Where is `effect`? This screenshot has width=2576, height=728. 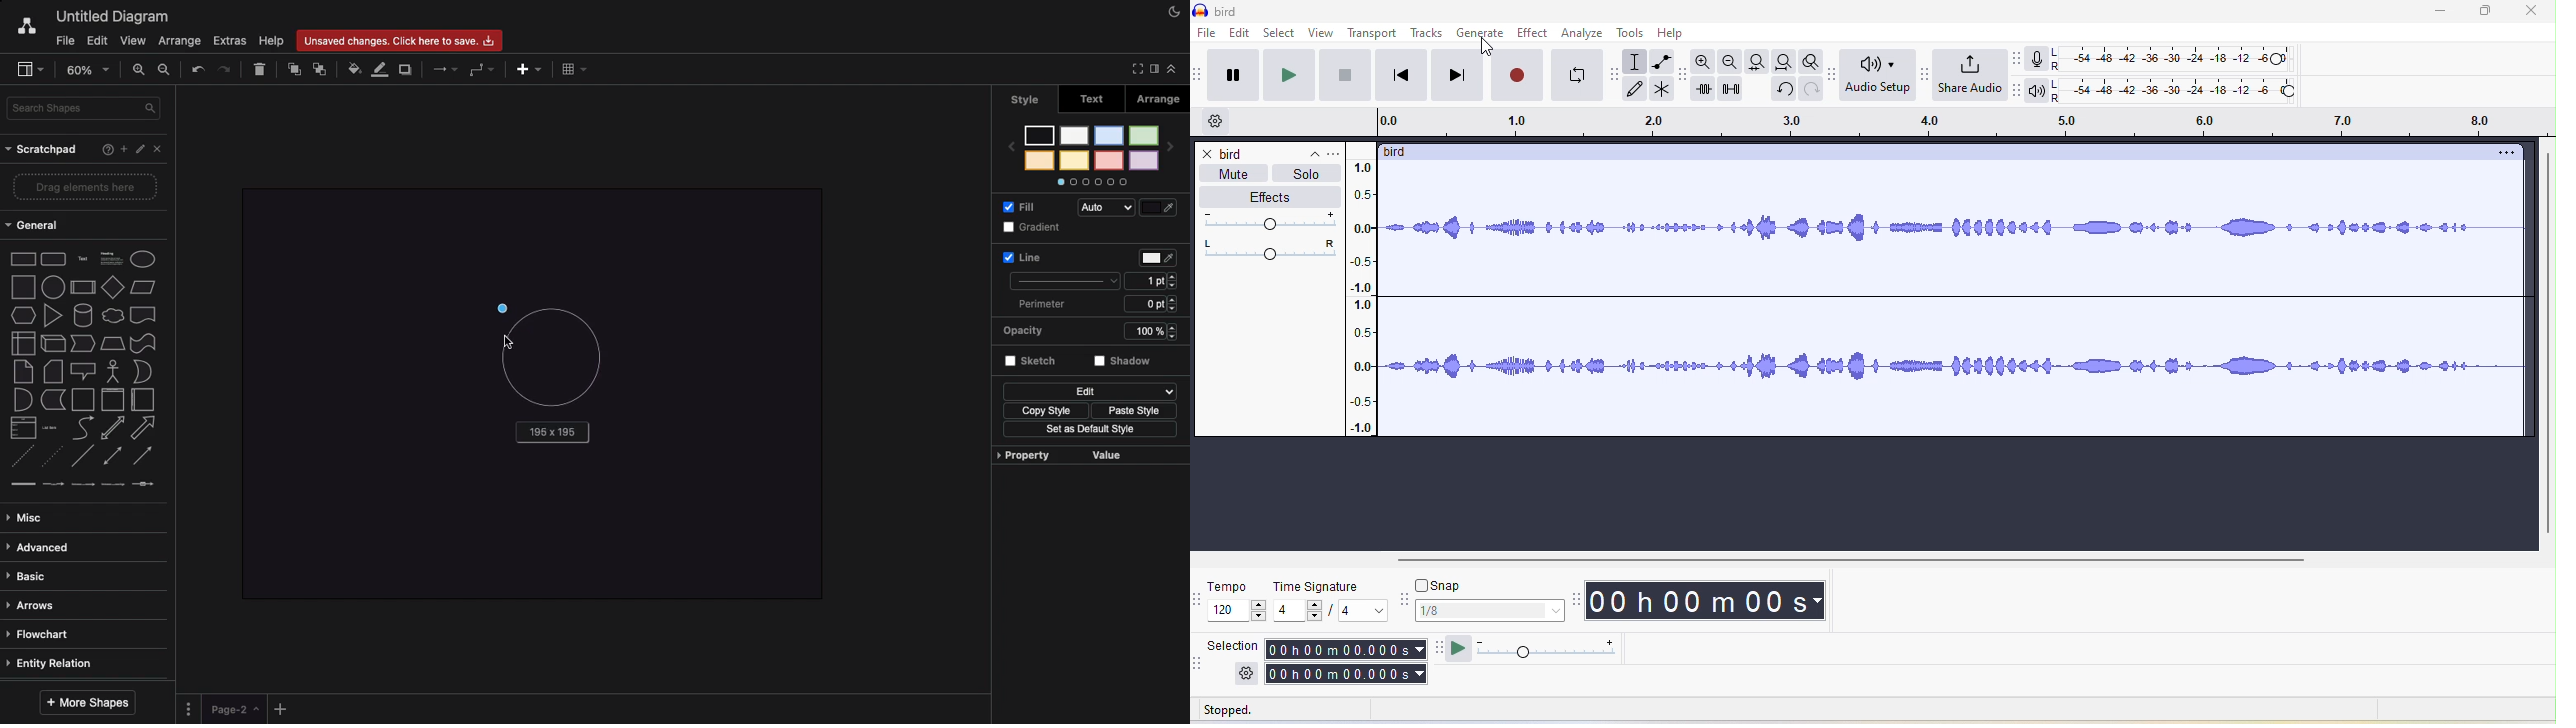
effect is located at coordinates (1267, 197).